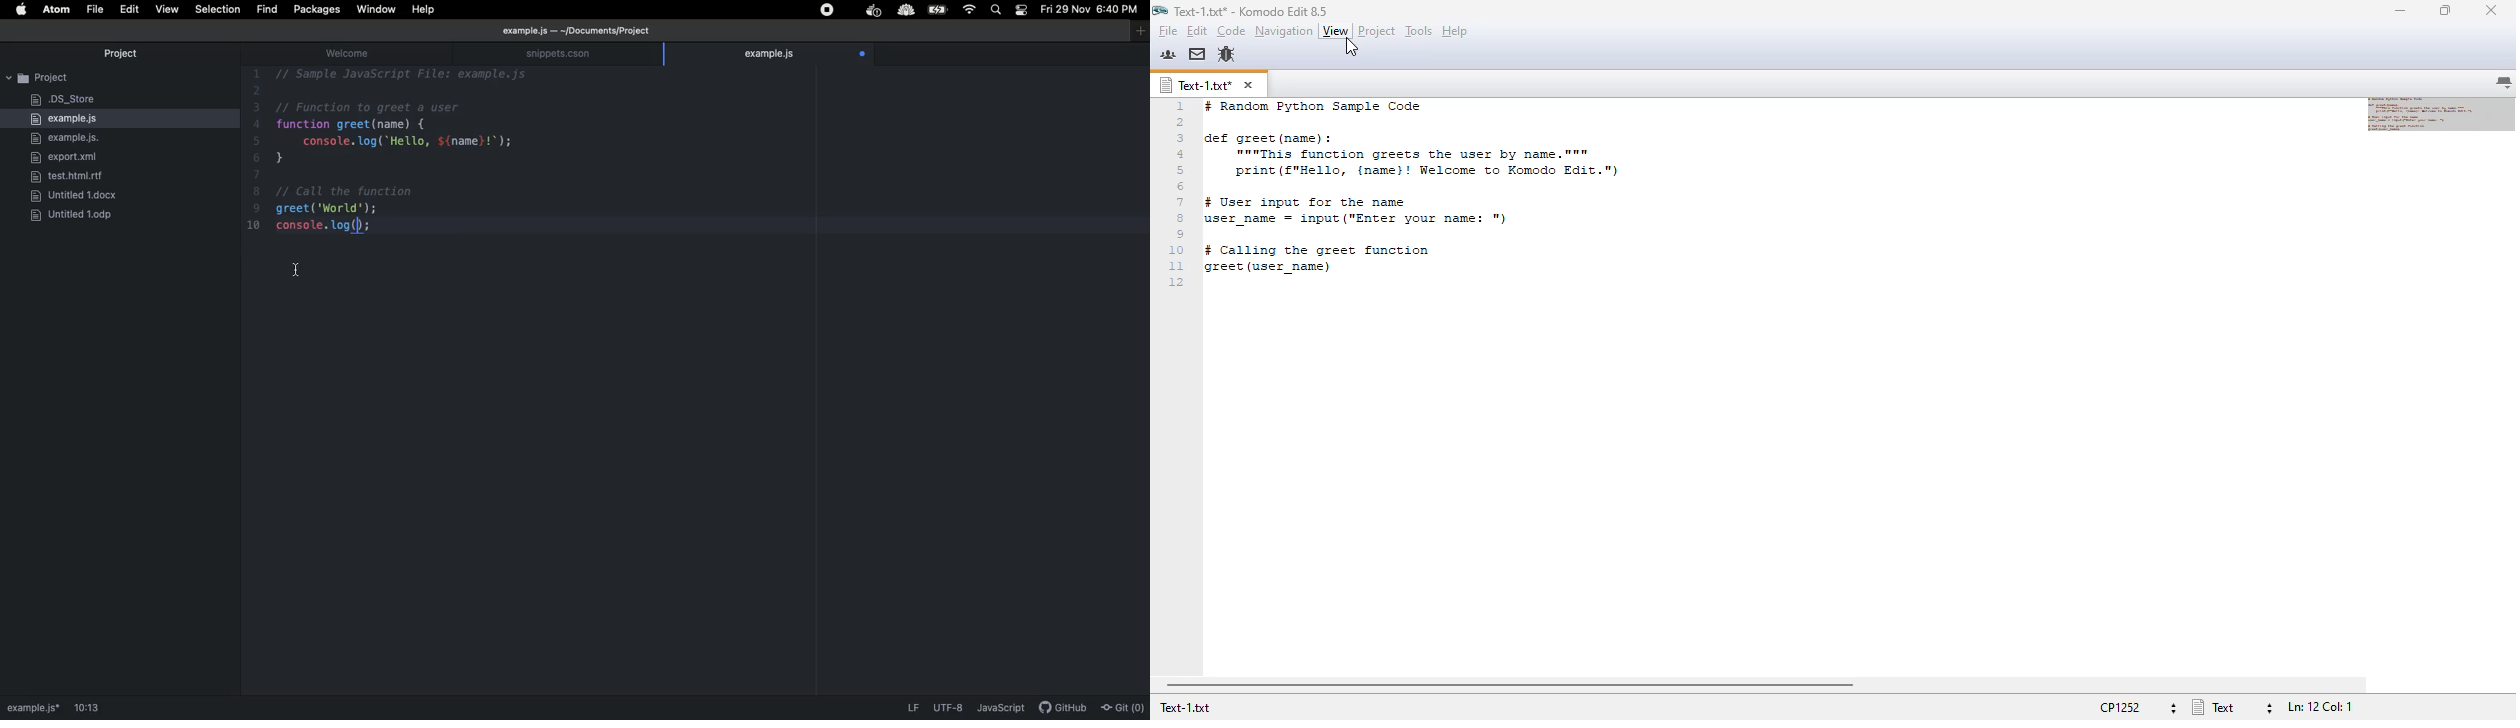 The width and height of the screenshot is (2520, 728). Describe the element at coordinates (773, 54) in the screenshot. I see `example.js` at that location.